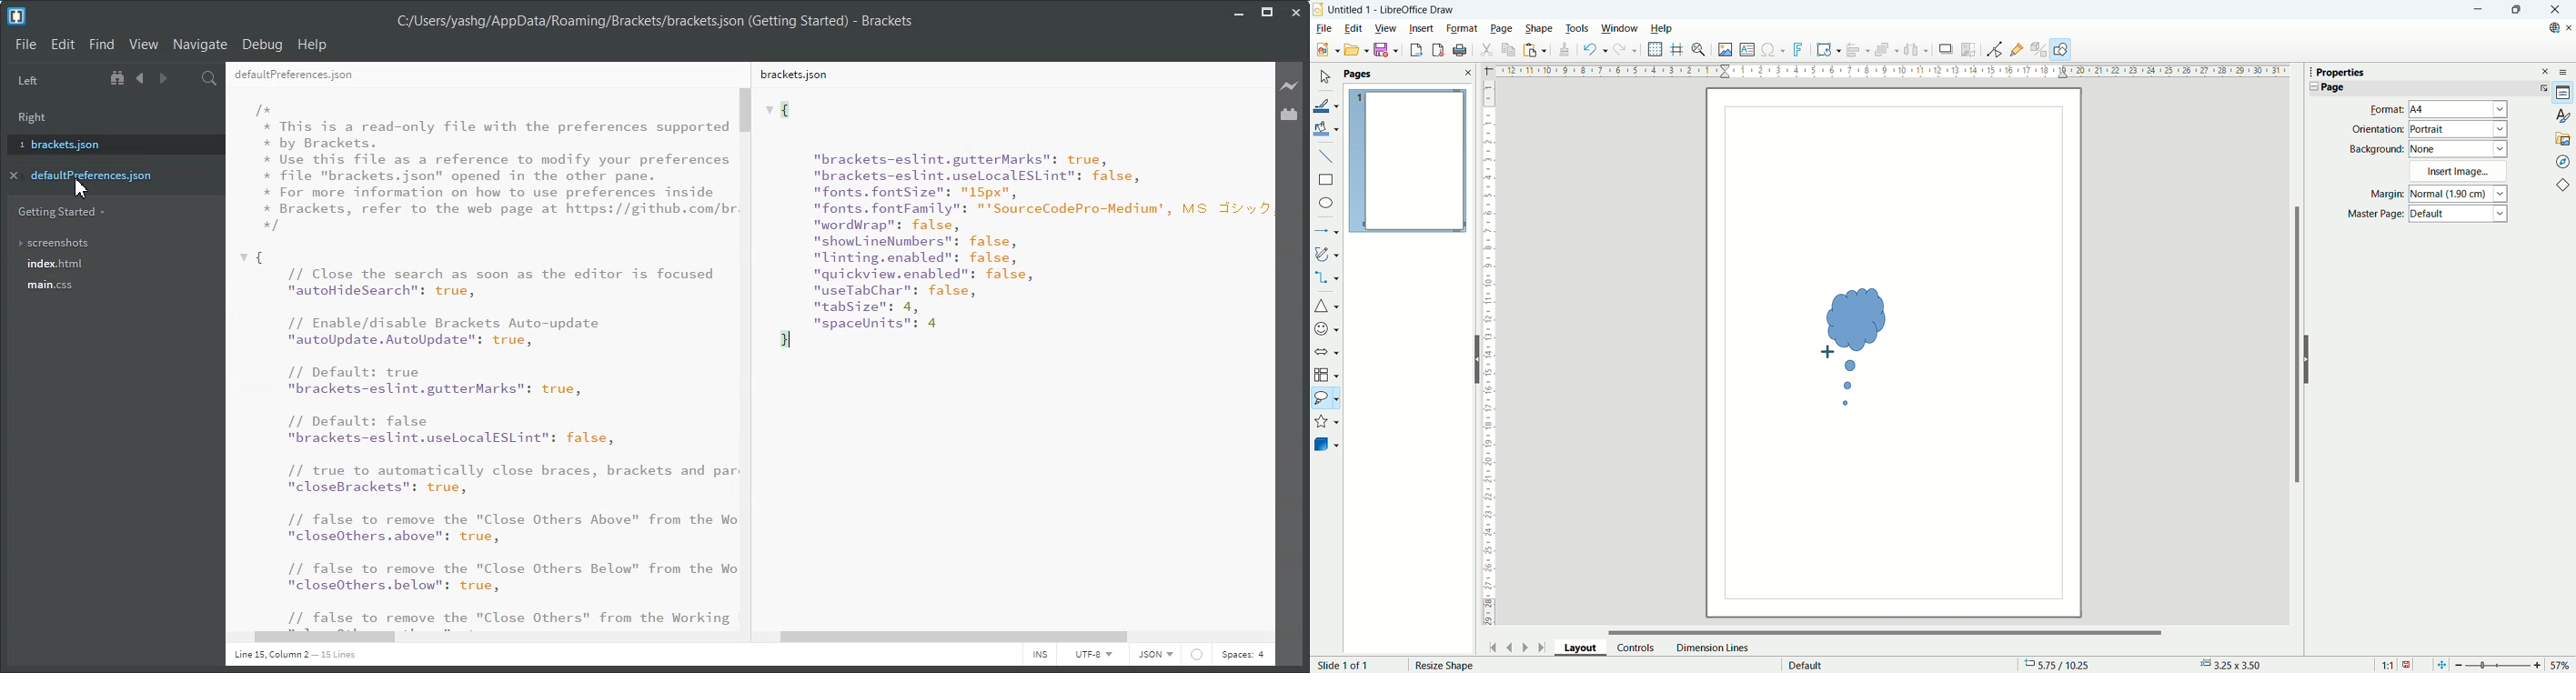  What do you see at coordinates (2516, 10) in the screenshot?
I see `Maximize` at bounding box center [2516, 10].